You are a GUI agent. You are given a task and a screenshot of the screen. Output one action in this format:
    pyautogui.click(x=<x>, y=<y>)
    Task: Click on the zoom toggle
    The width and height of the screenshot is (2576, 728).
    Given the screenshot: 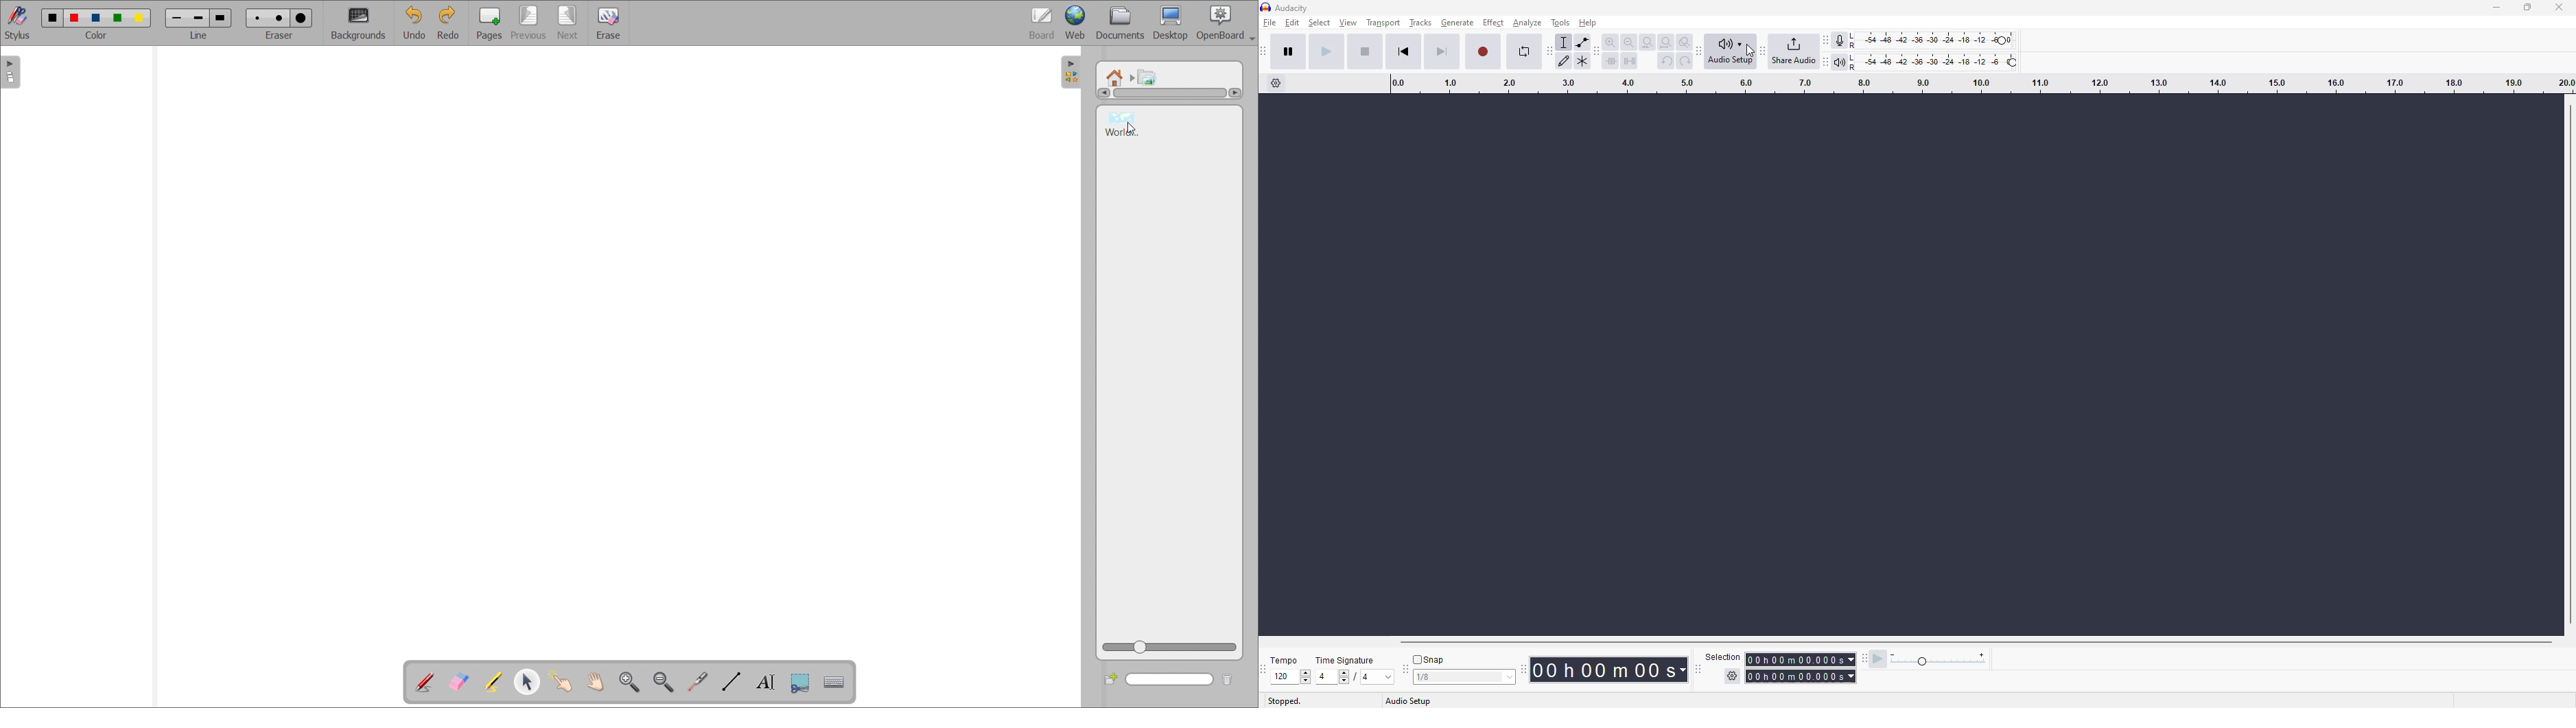 What is the action you would take?
    pyautogui.click(x=1682, y=41)
    